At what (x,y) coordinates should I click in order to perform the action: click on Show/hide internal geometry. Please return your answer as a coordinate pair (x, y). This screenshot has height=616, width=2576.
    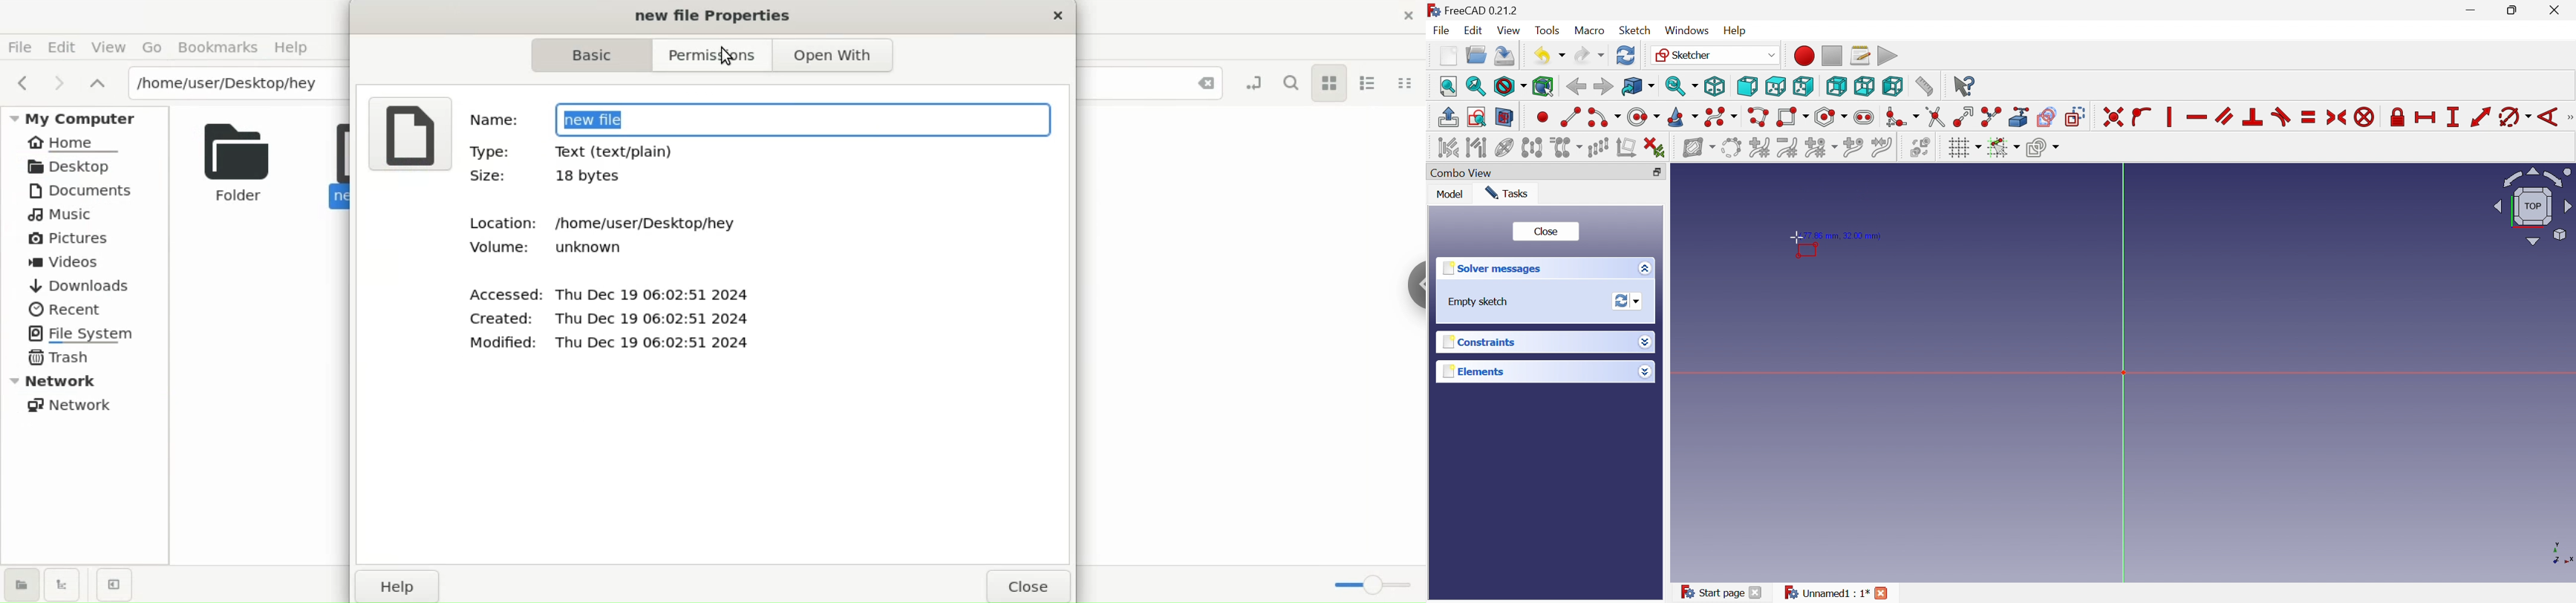
    Looking at the image, I should click on (1503, 149).